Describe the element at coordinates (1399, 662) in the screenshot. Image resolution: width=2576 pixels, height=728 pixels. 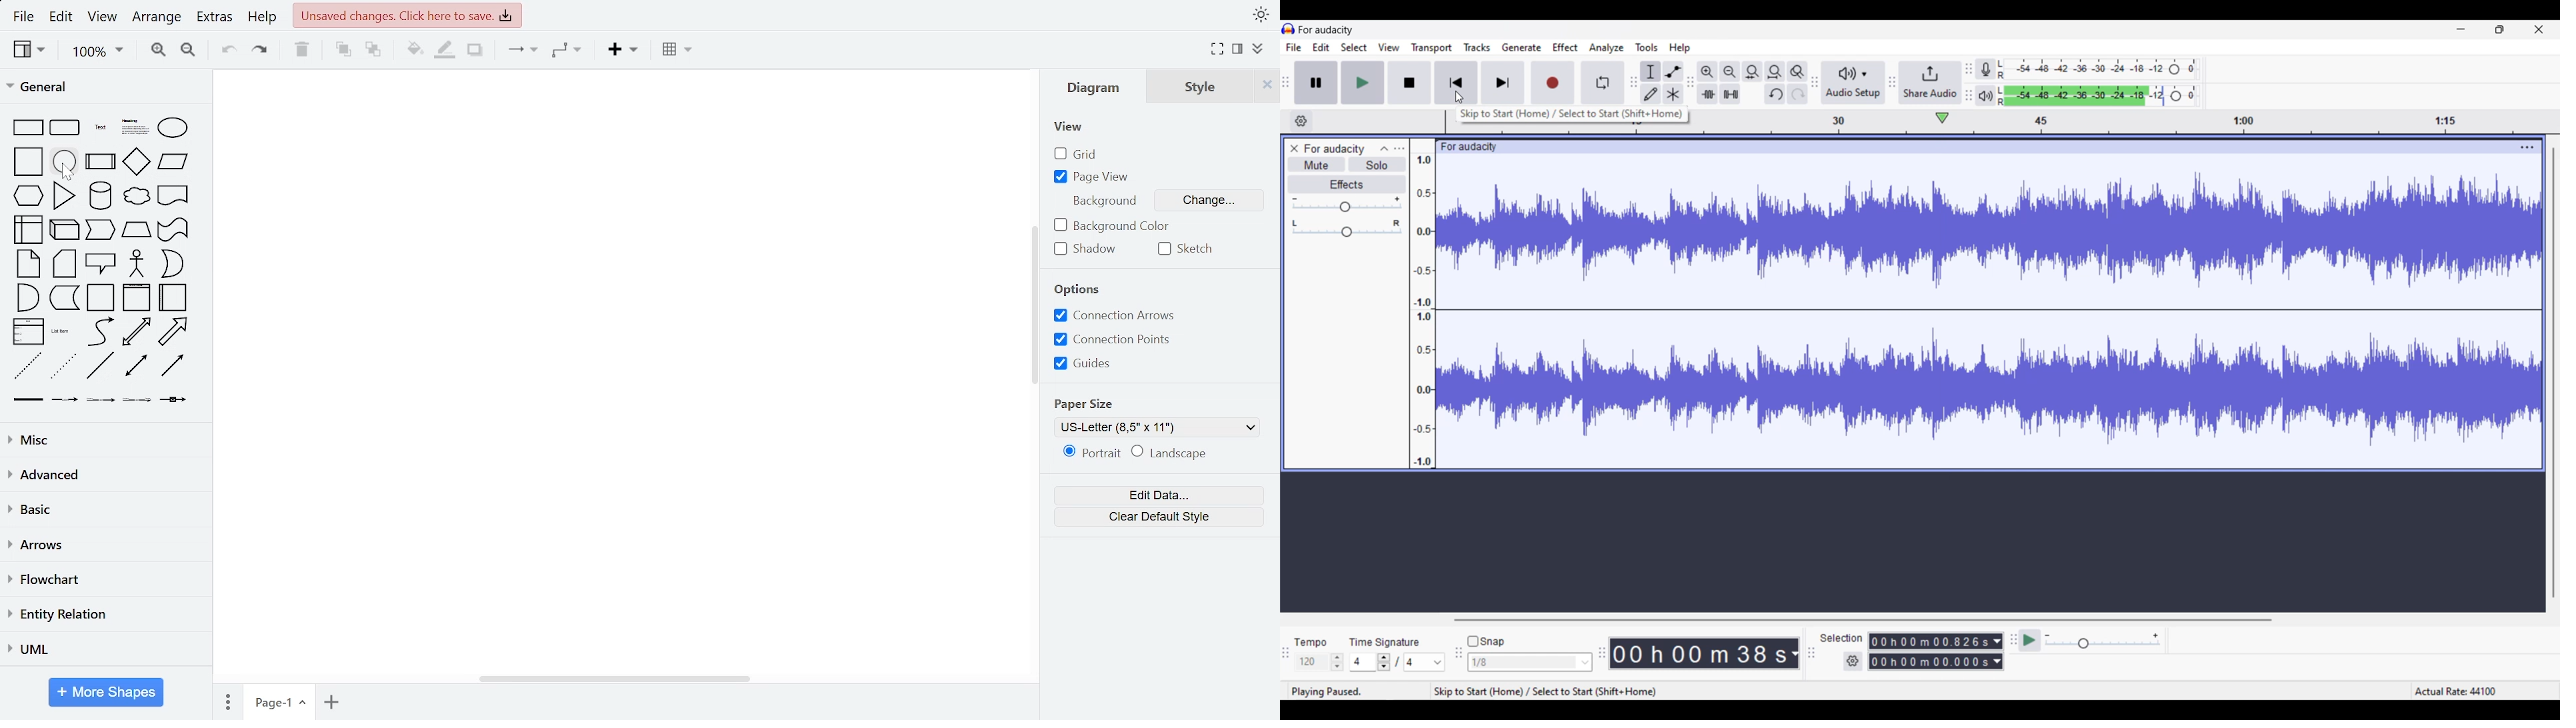
I see `Time signature settings` at that location.